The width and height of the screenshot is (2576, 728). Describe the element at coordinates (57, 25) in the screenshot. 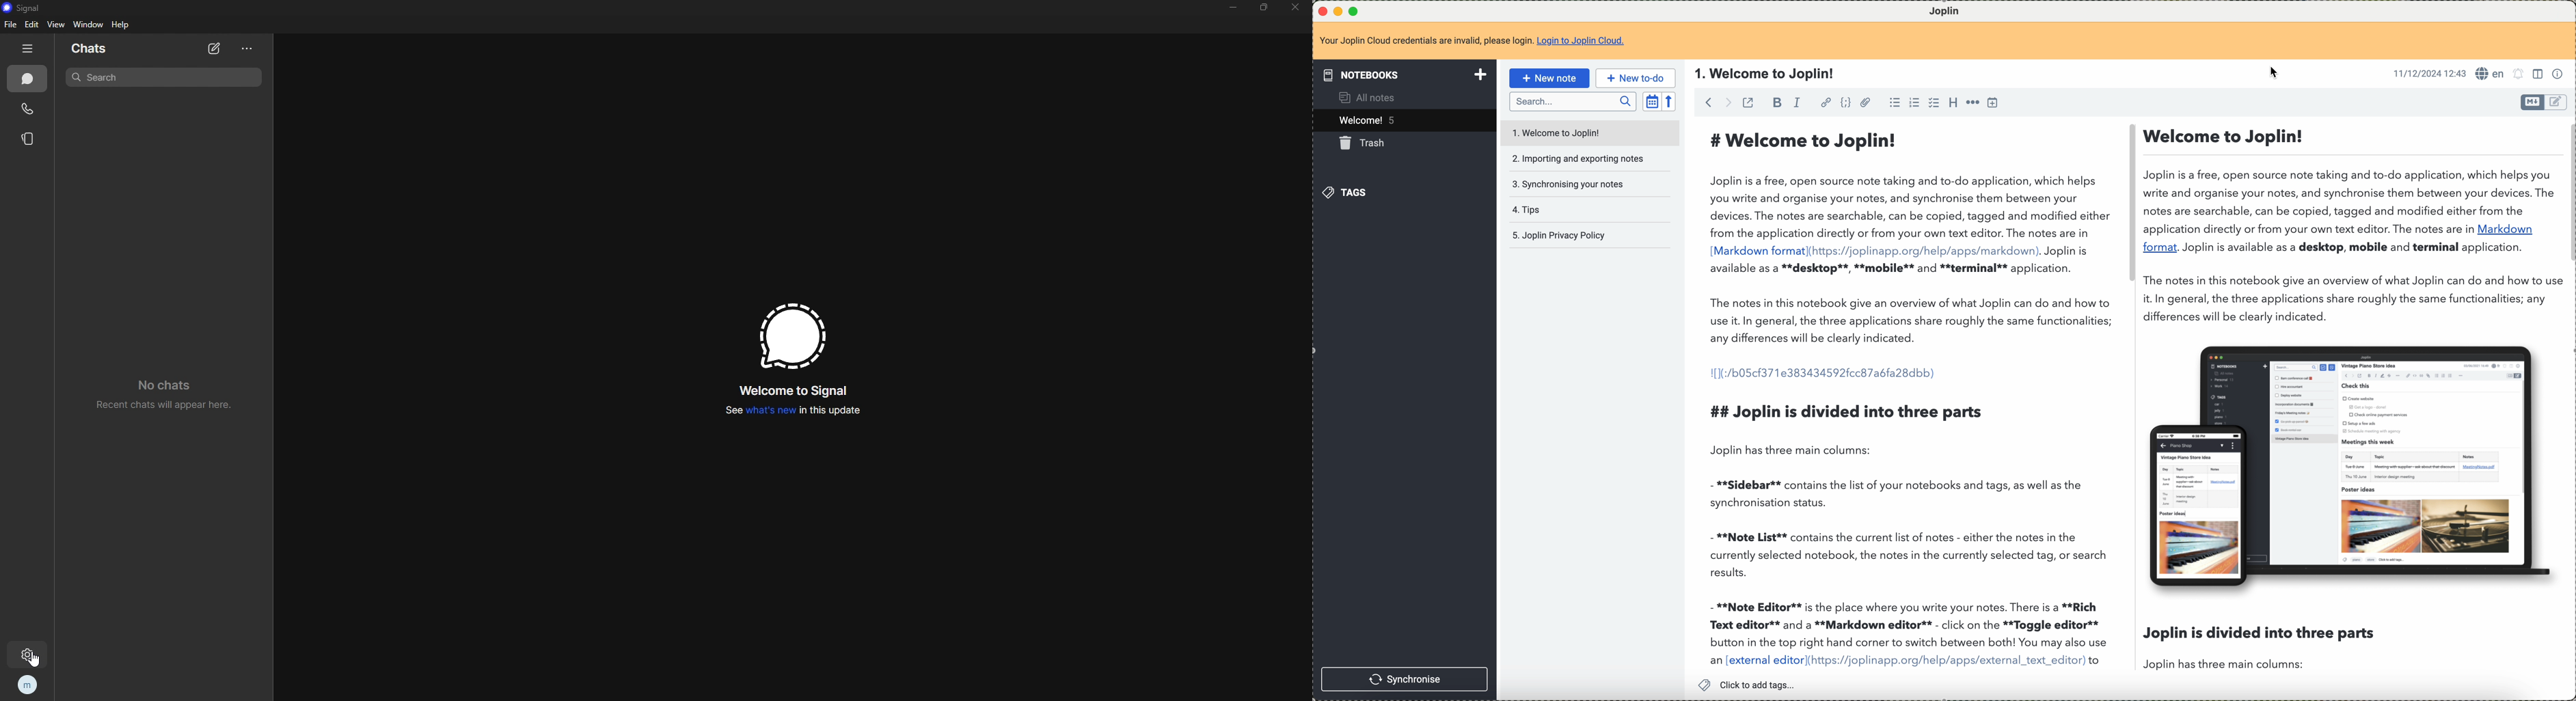

I see `view` at that location.